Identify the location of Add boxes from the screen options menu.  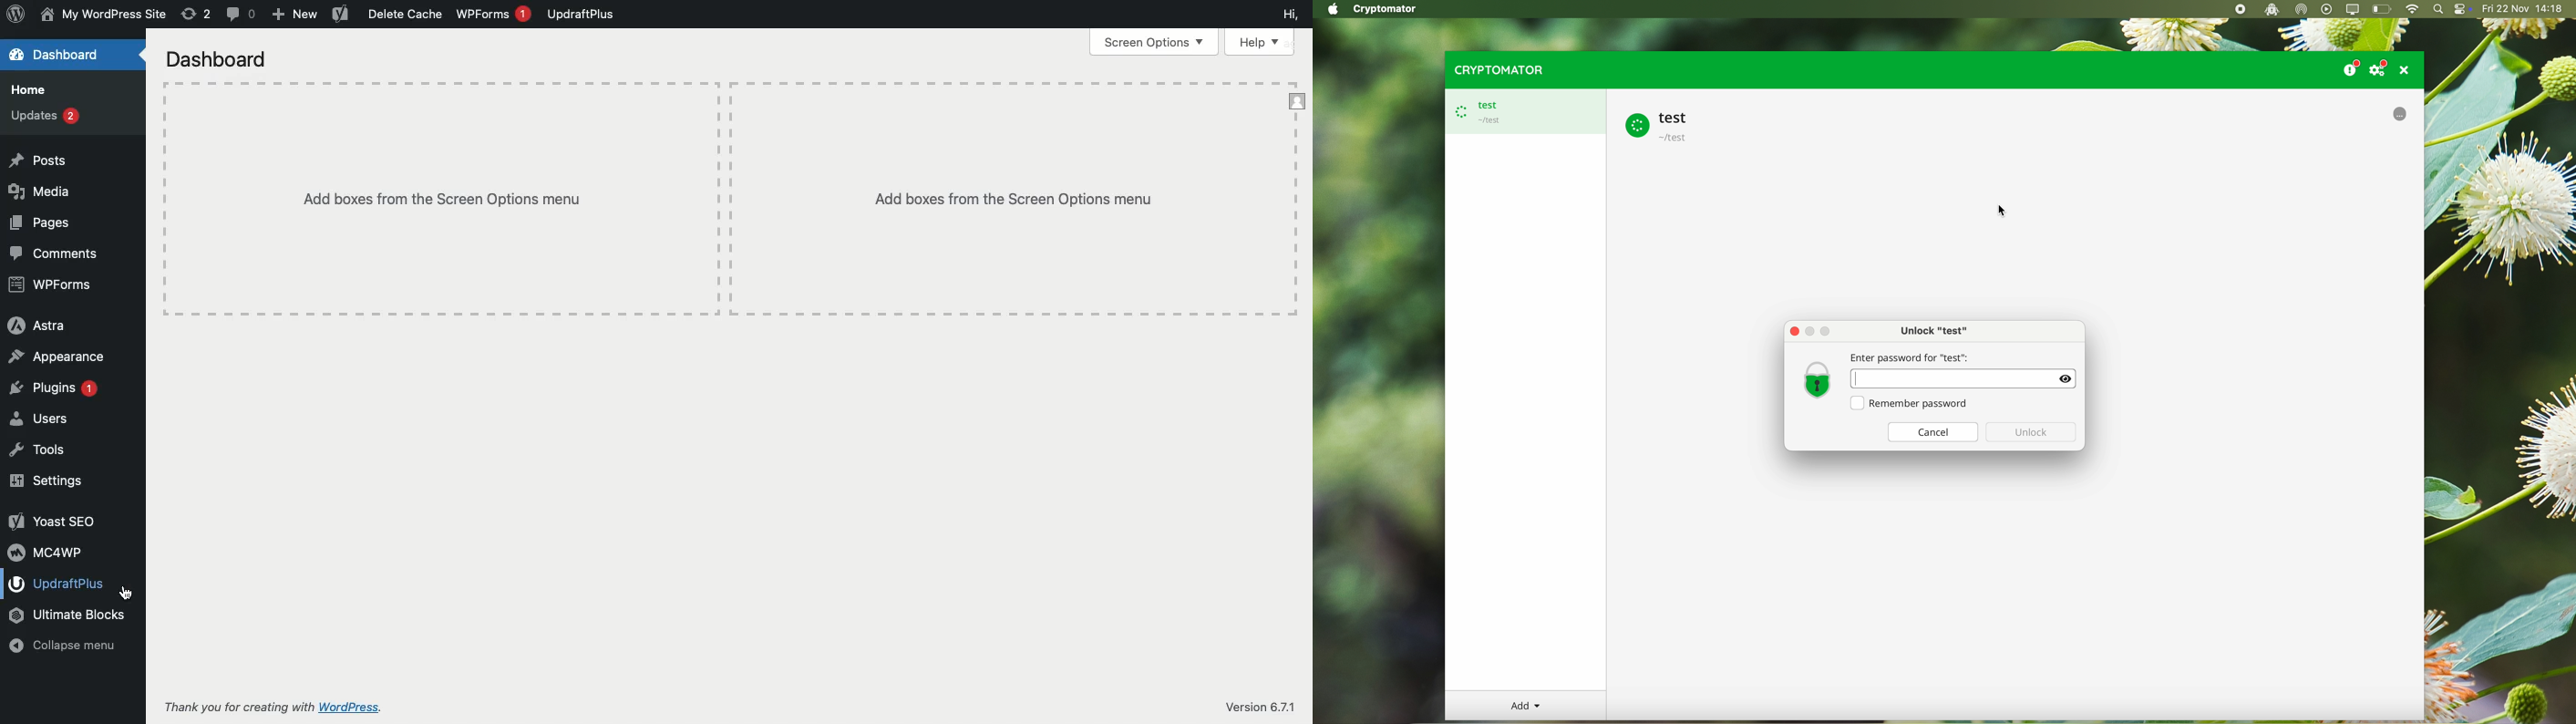
(729, 200).